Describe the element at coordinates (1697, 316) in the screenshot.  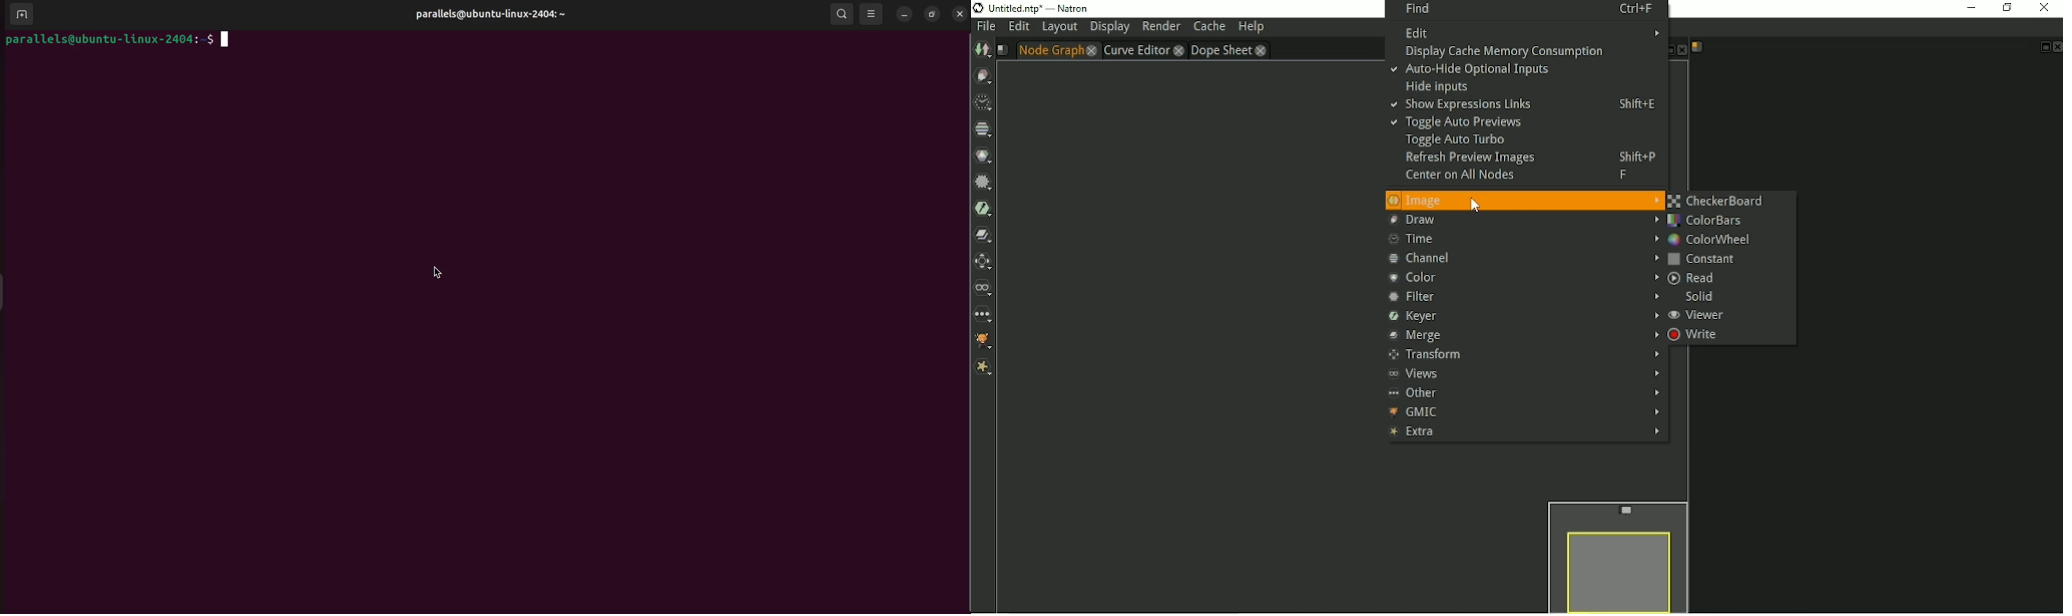
I see `Viewer` at that location.